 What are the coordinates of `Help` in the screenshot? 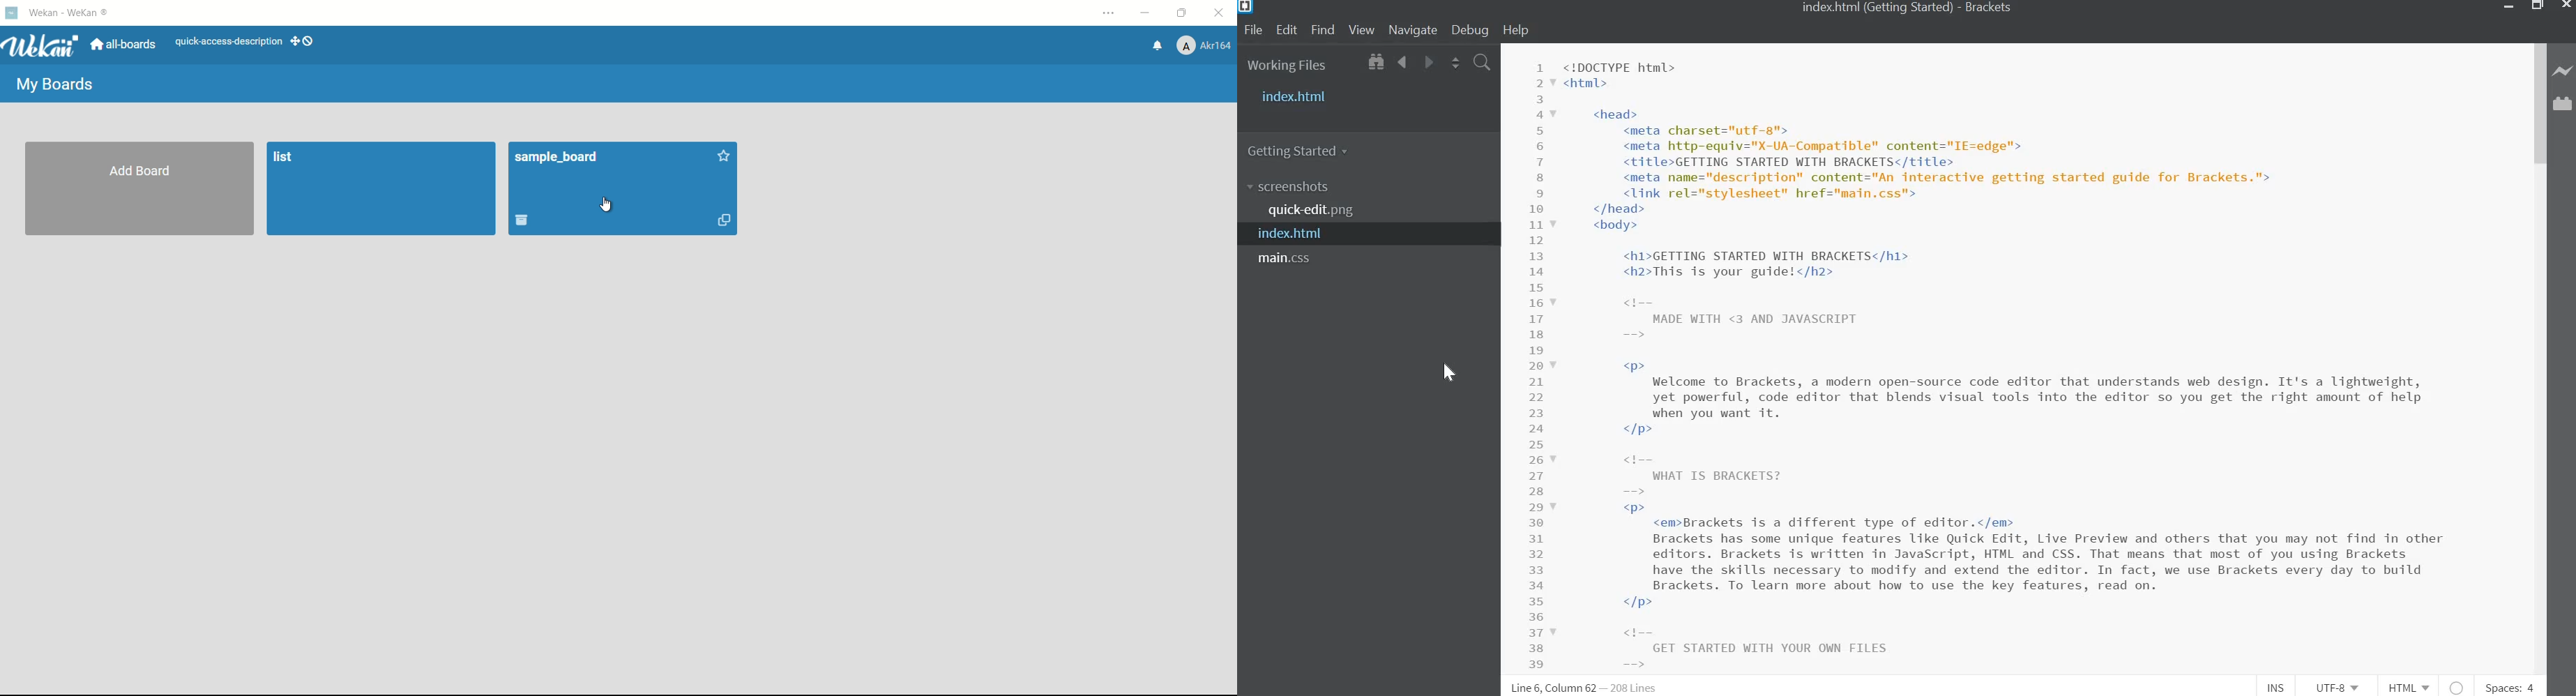 It's located at (1520, 30).